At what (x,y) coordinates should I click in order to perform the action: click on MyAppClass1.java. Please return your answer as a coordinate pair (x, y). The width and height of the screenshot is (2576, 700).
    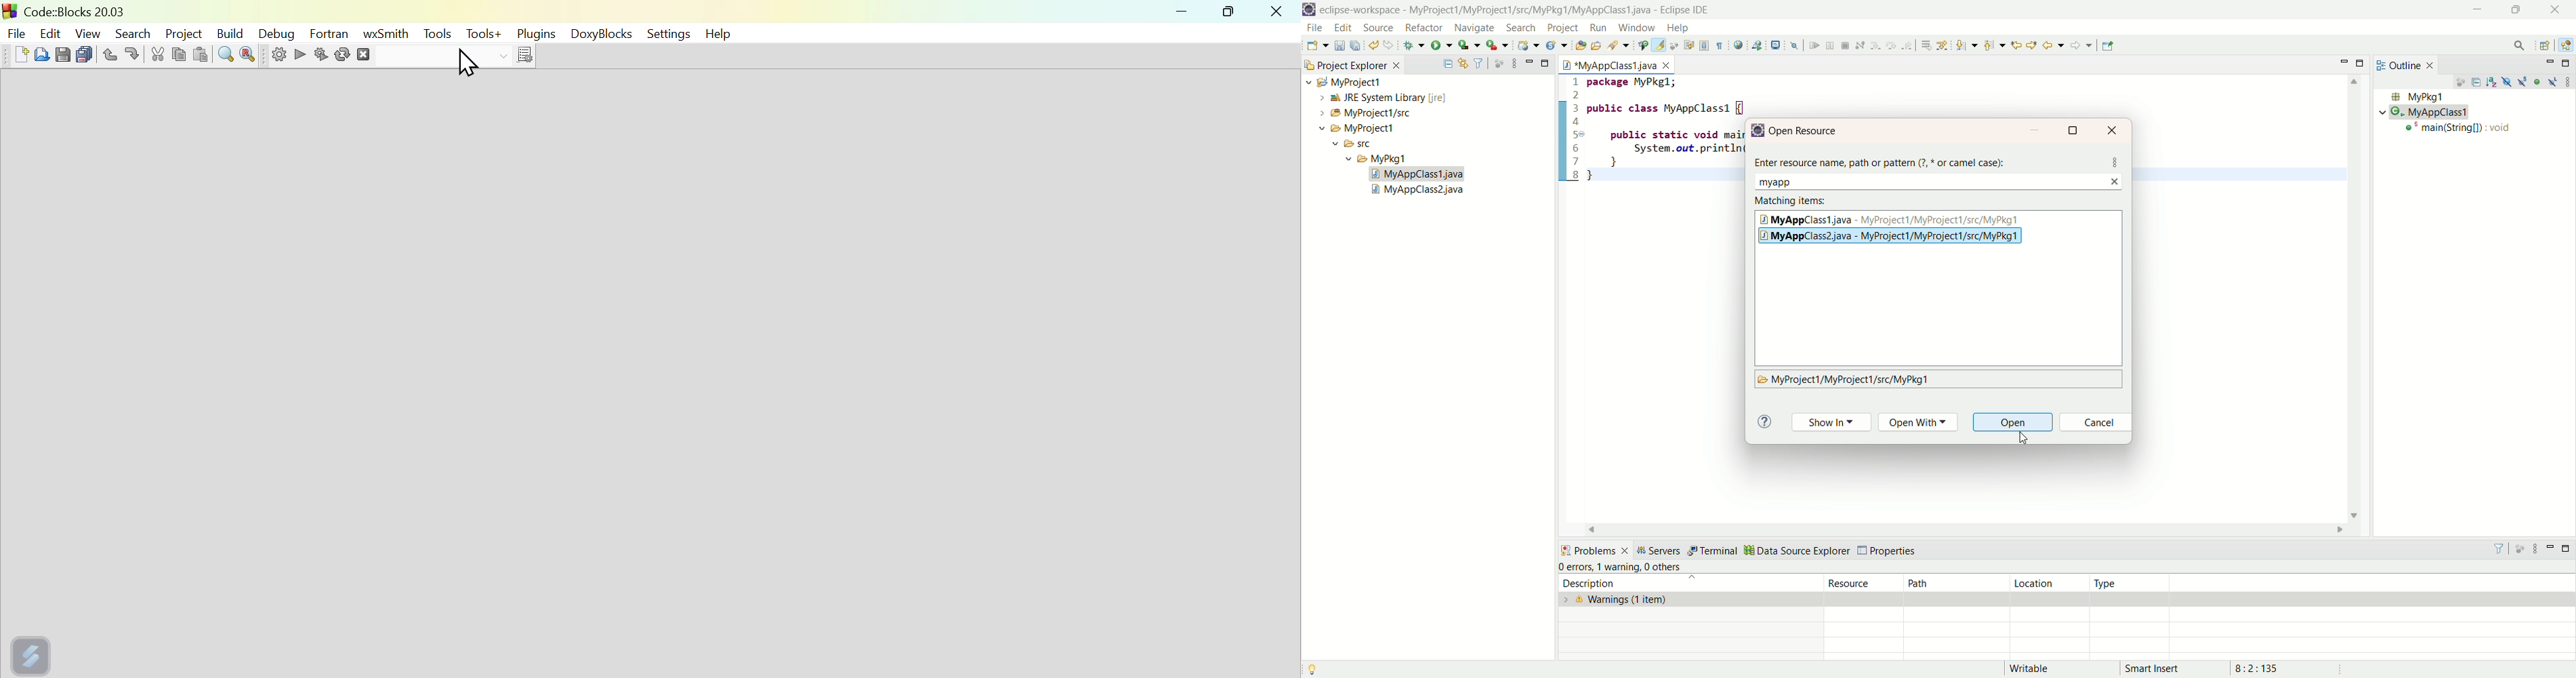
    Looking at the image, I should click on (1618, 63).